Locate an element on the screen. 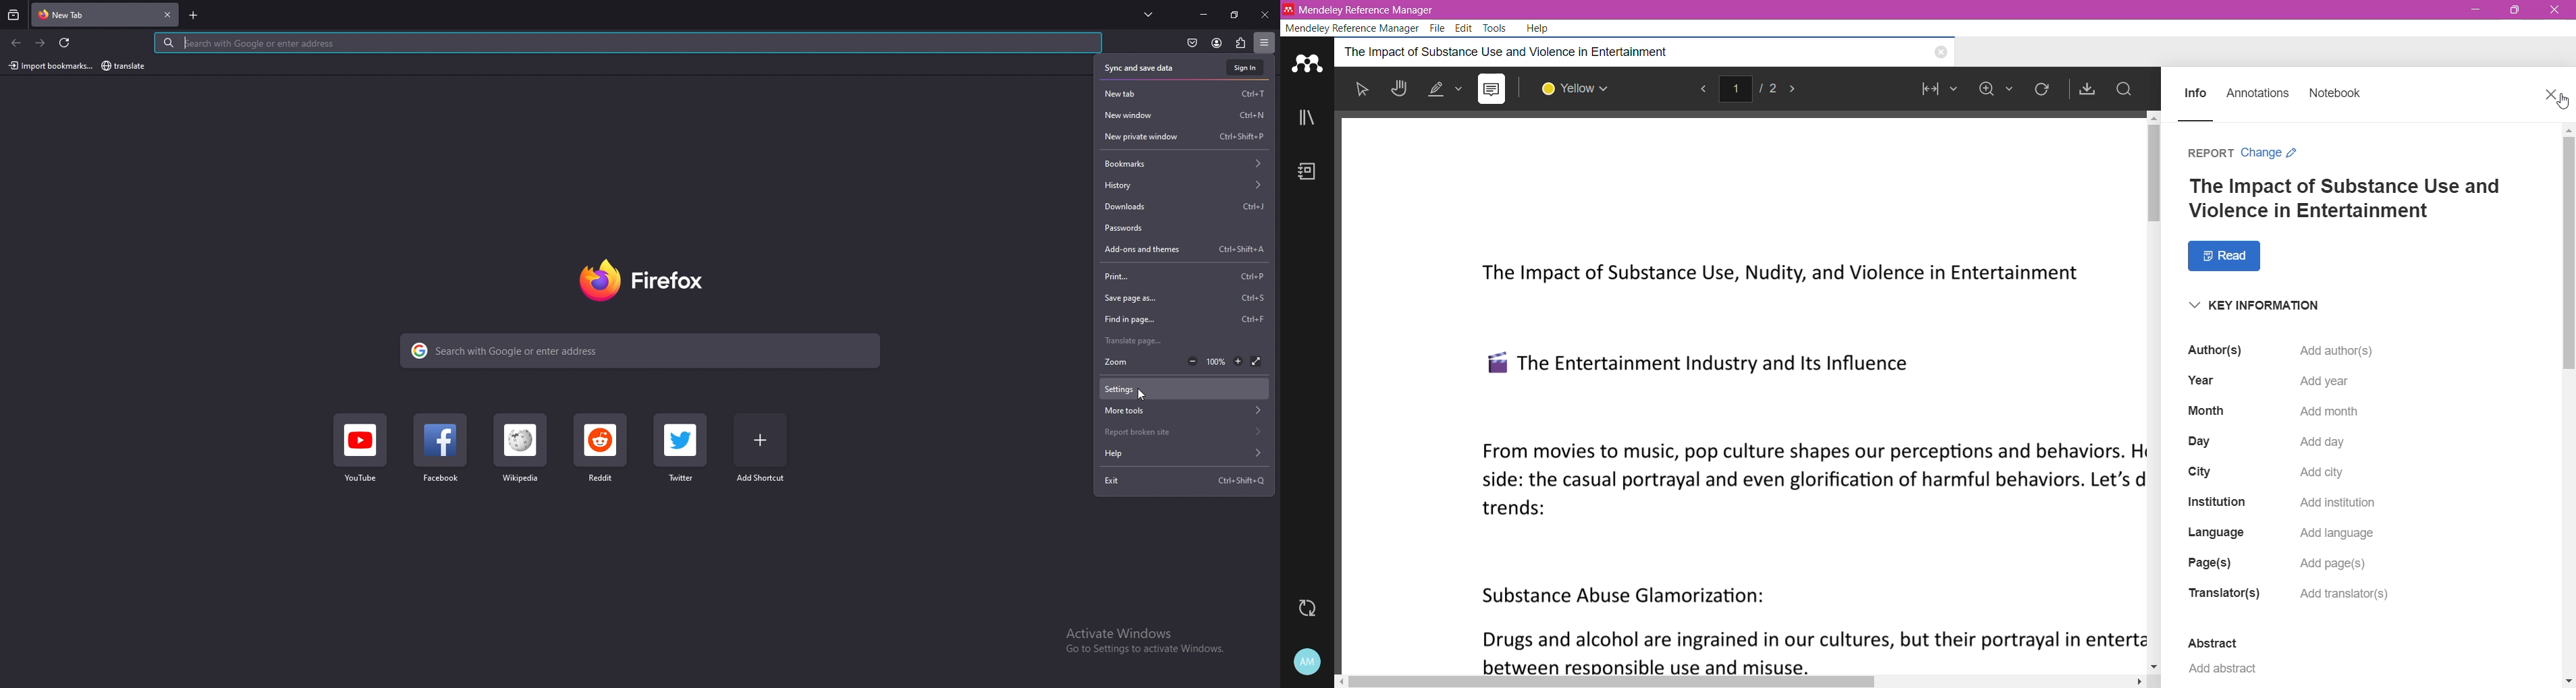  back is located at coordinates (17, 43).